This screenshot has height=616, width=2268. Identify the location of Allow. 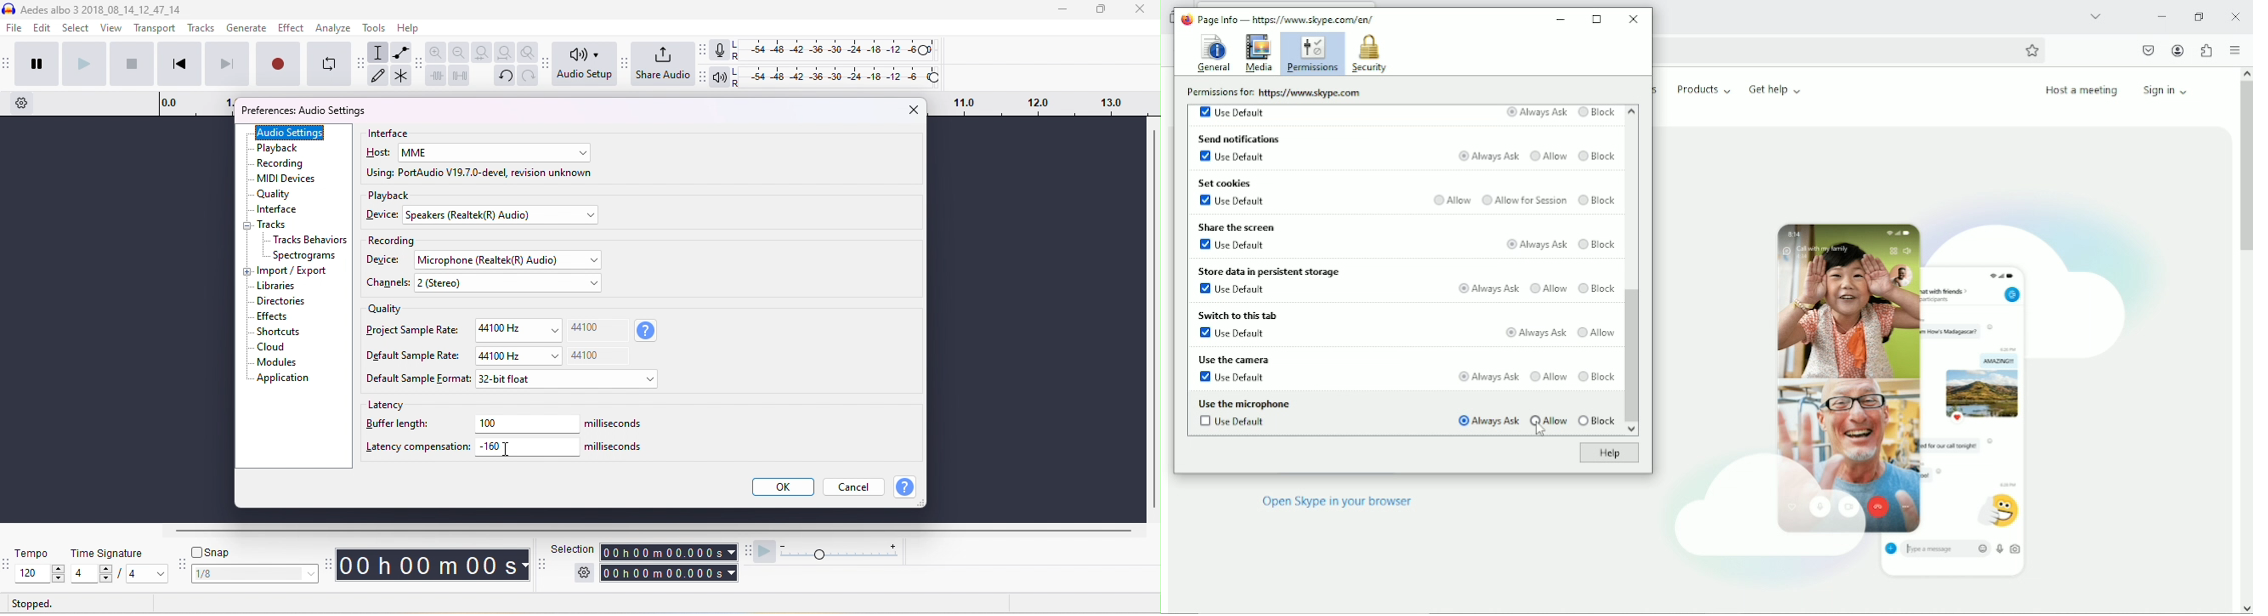
(1547, 375).